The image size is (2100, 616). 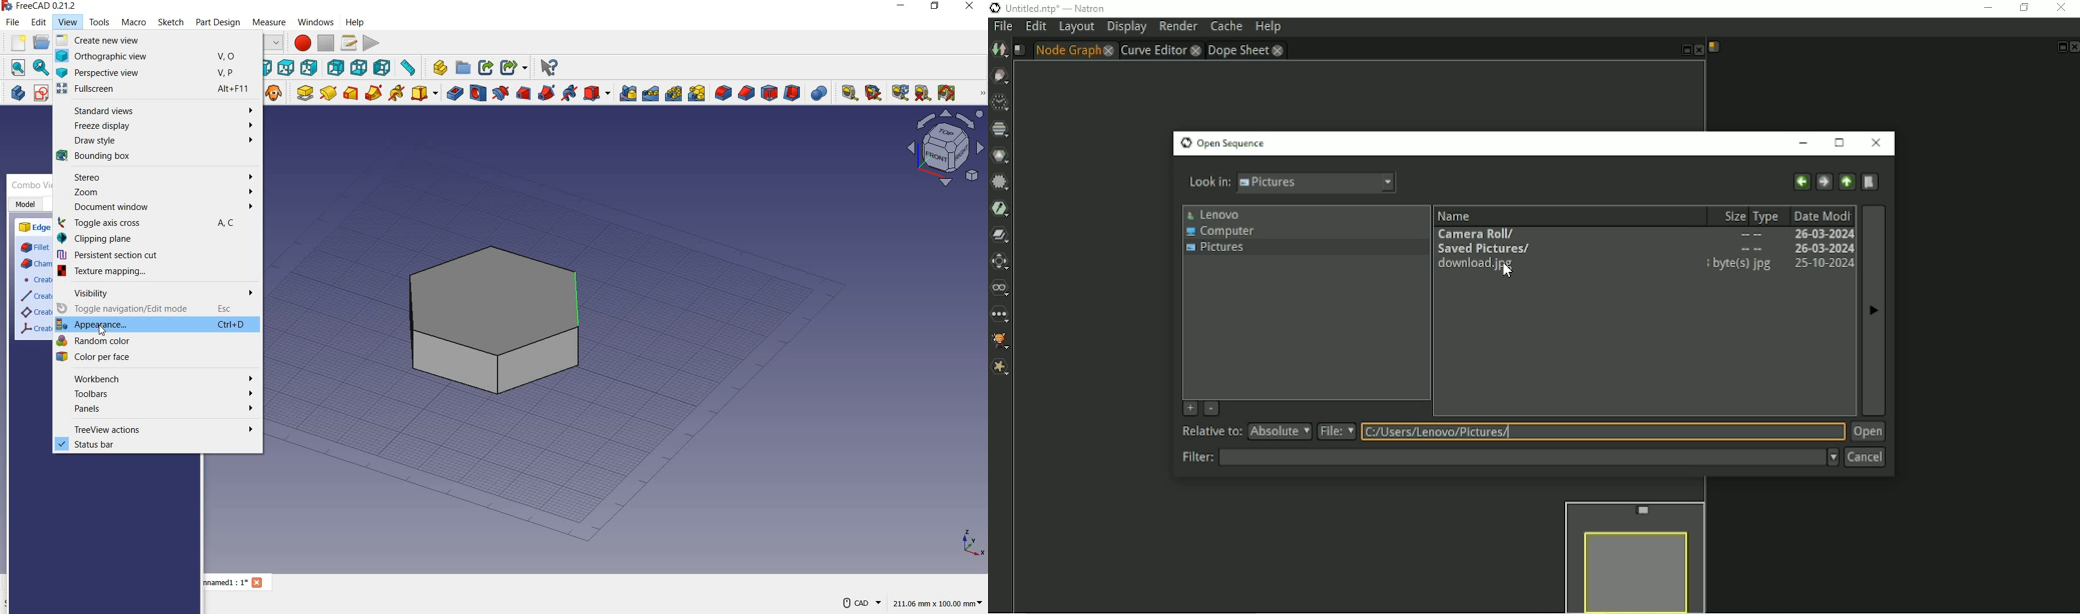 What do you see at coordinates (38, 22) in the screenshot?
I see `edit` at bounding box center [38, 22].